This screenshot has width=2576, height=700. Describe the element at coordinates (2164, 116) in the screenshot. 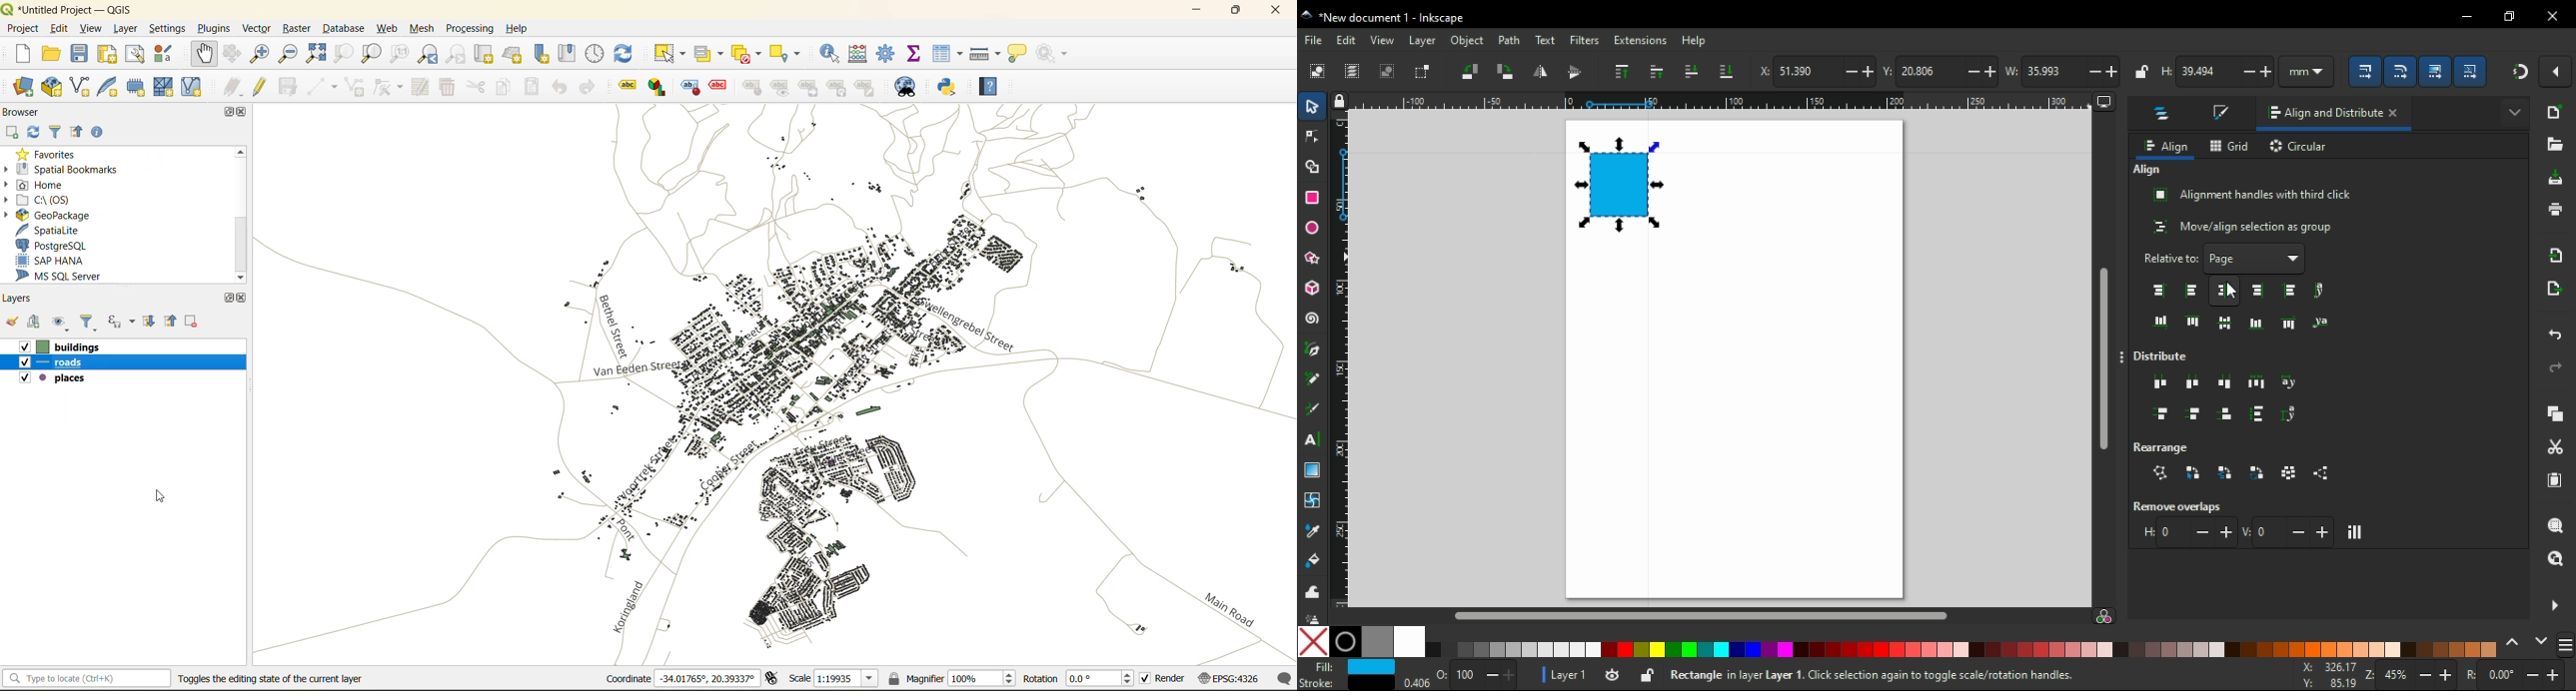

I see `layers and object` at that location.